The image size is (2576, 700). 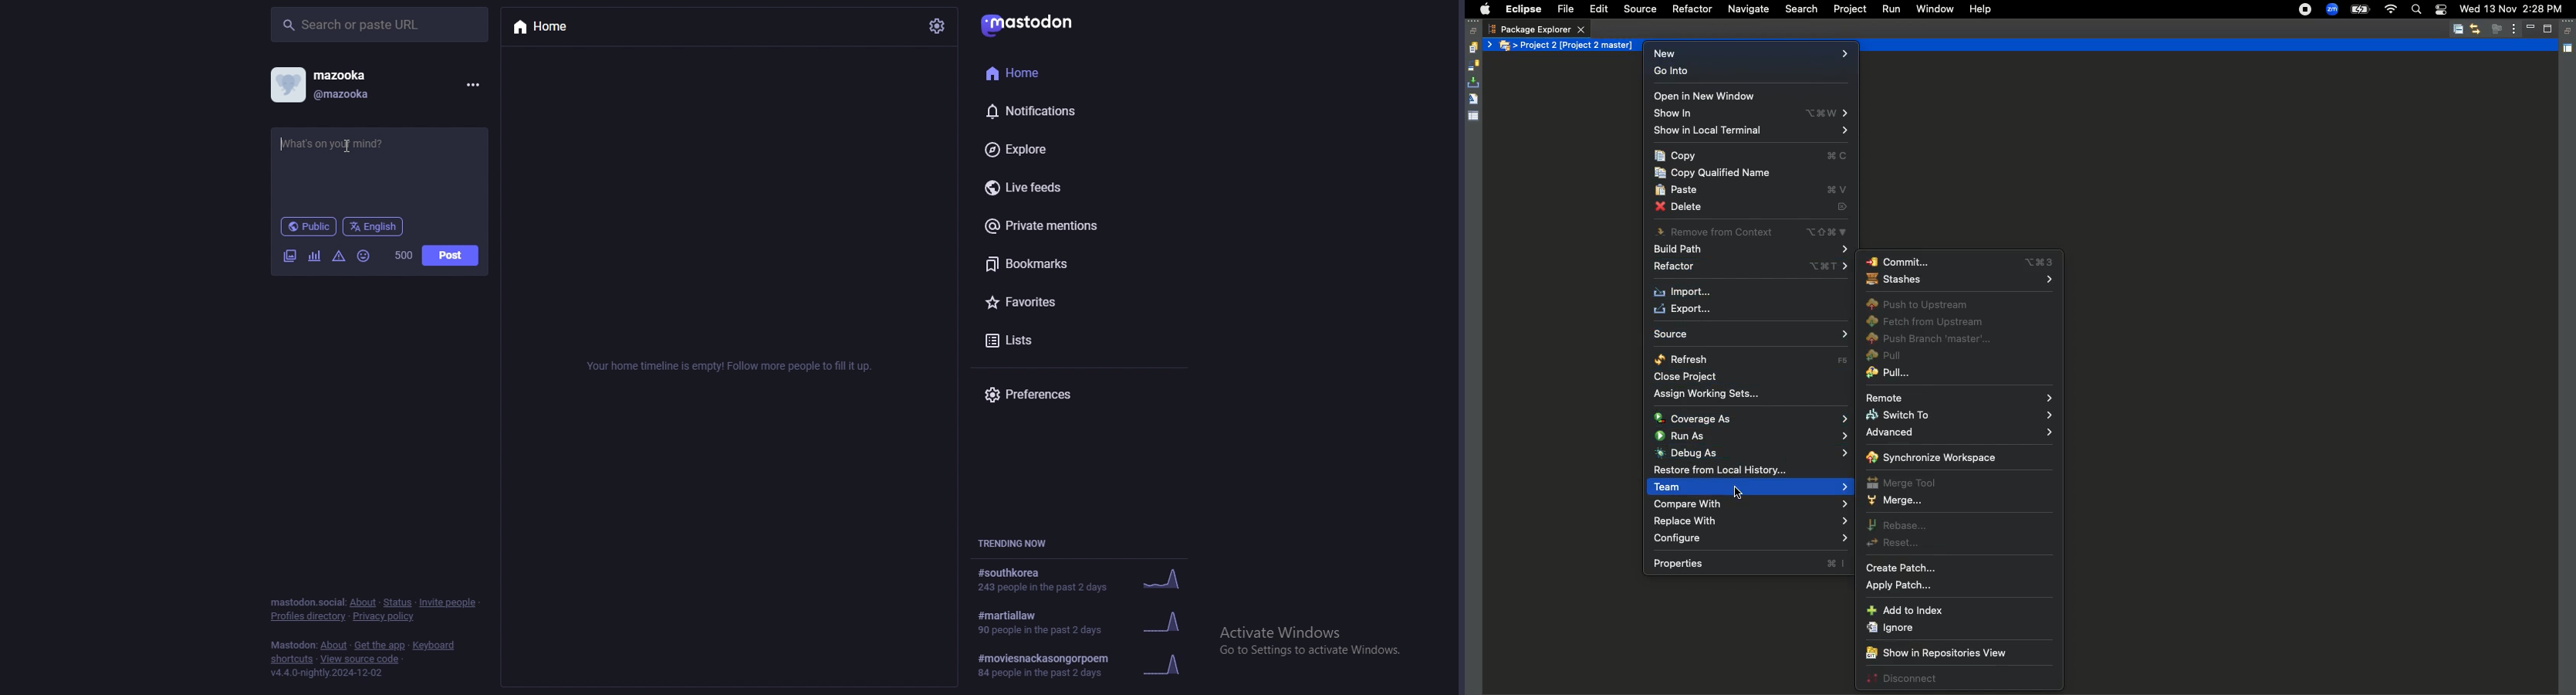 I want to click on Collapse all, so click(x=2458, y=30).